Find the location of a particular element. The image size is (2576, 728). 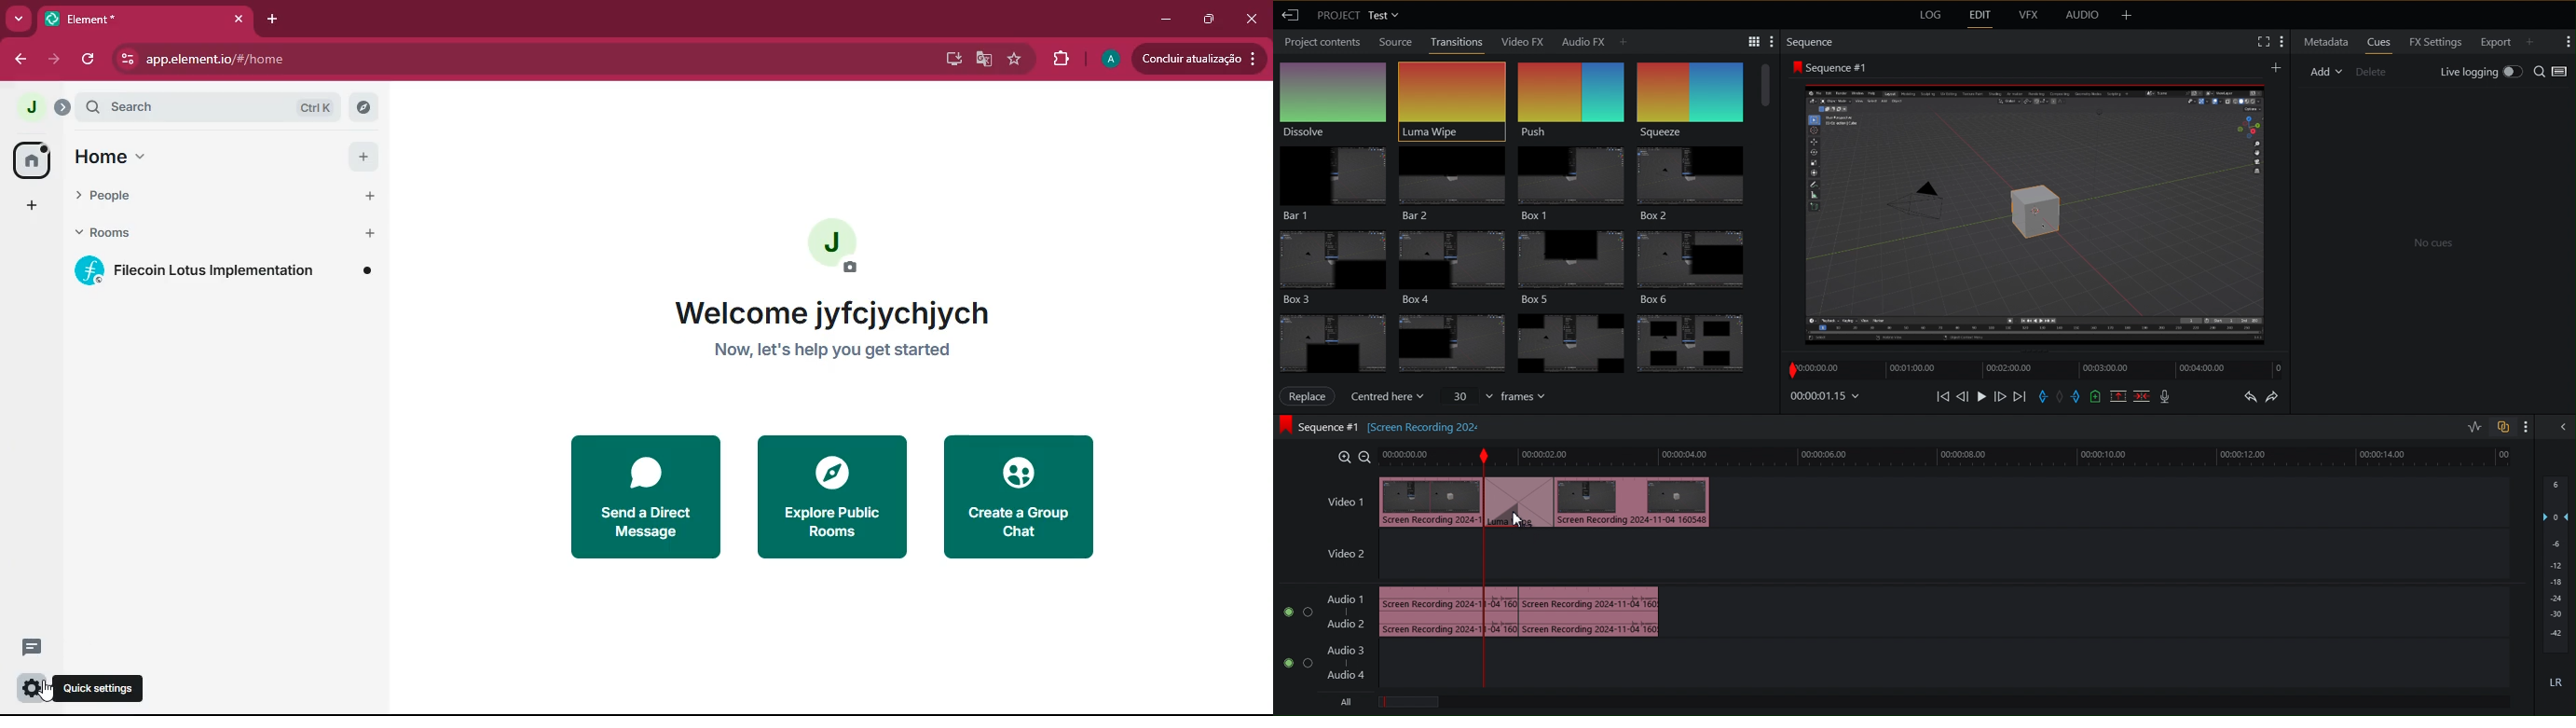

rooms is located at coordinates (181, 236).